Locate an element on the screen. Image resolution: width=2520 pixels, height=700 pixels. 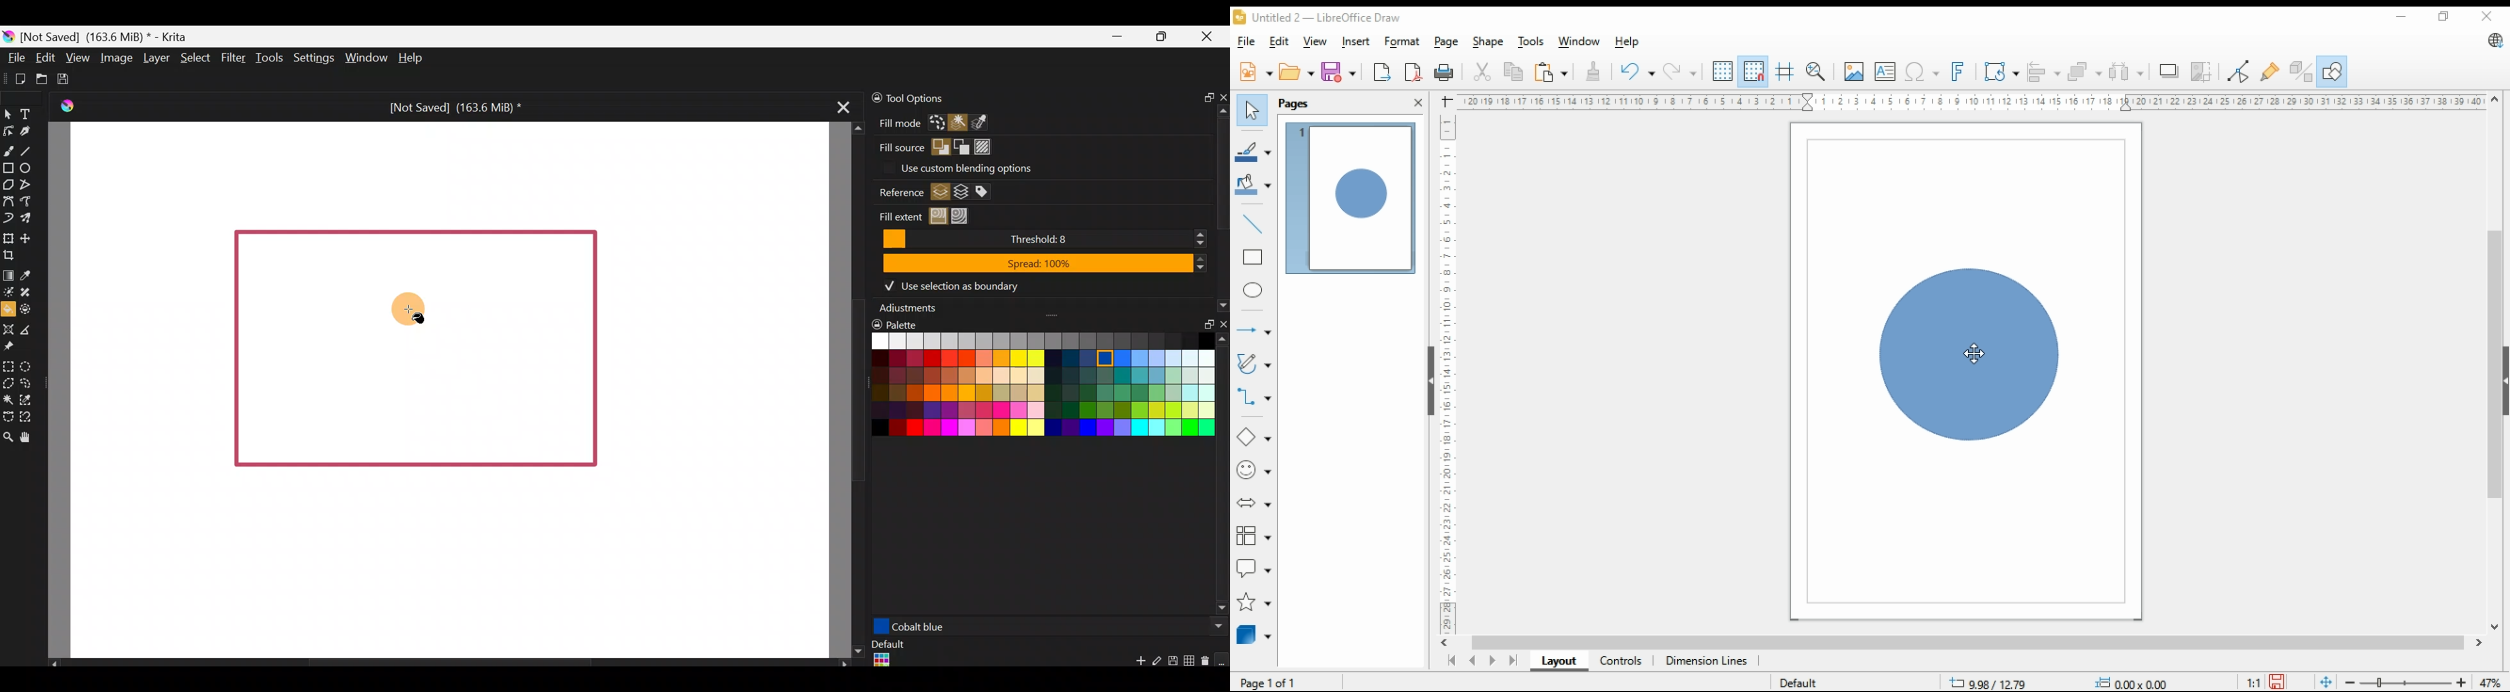
[Not Saved] (163.6 MiB) * is located at coordinates (454, 105).